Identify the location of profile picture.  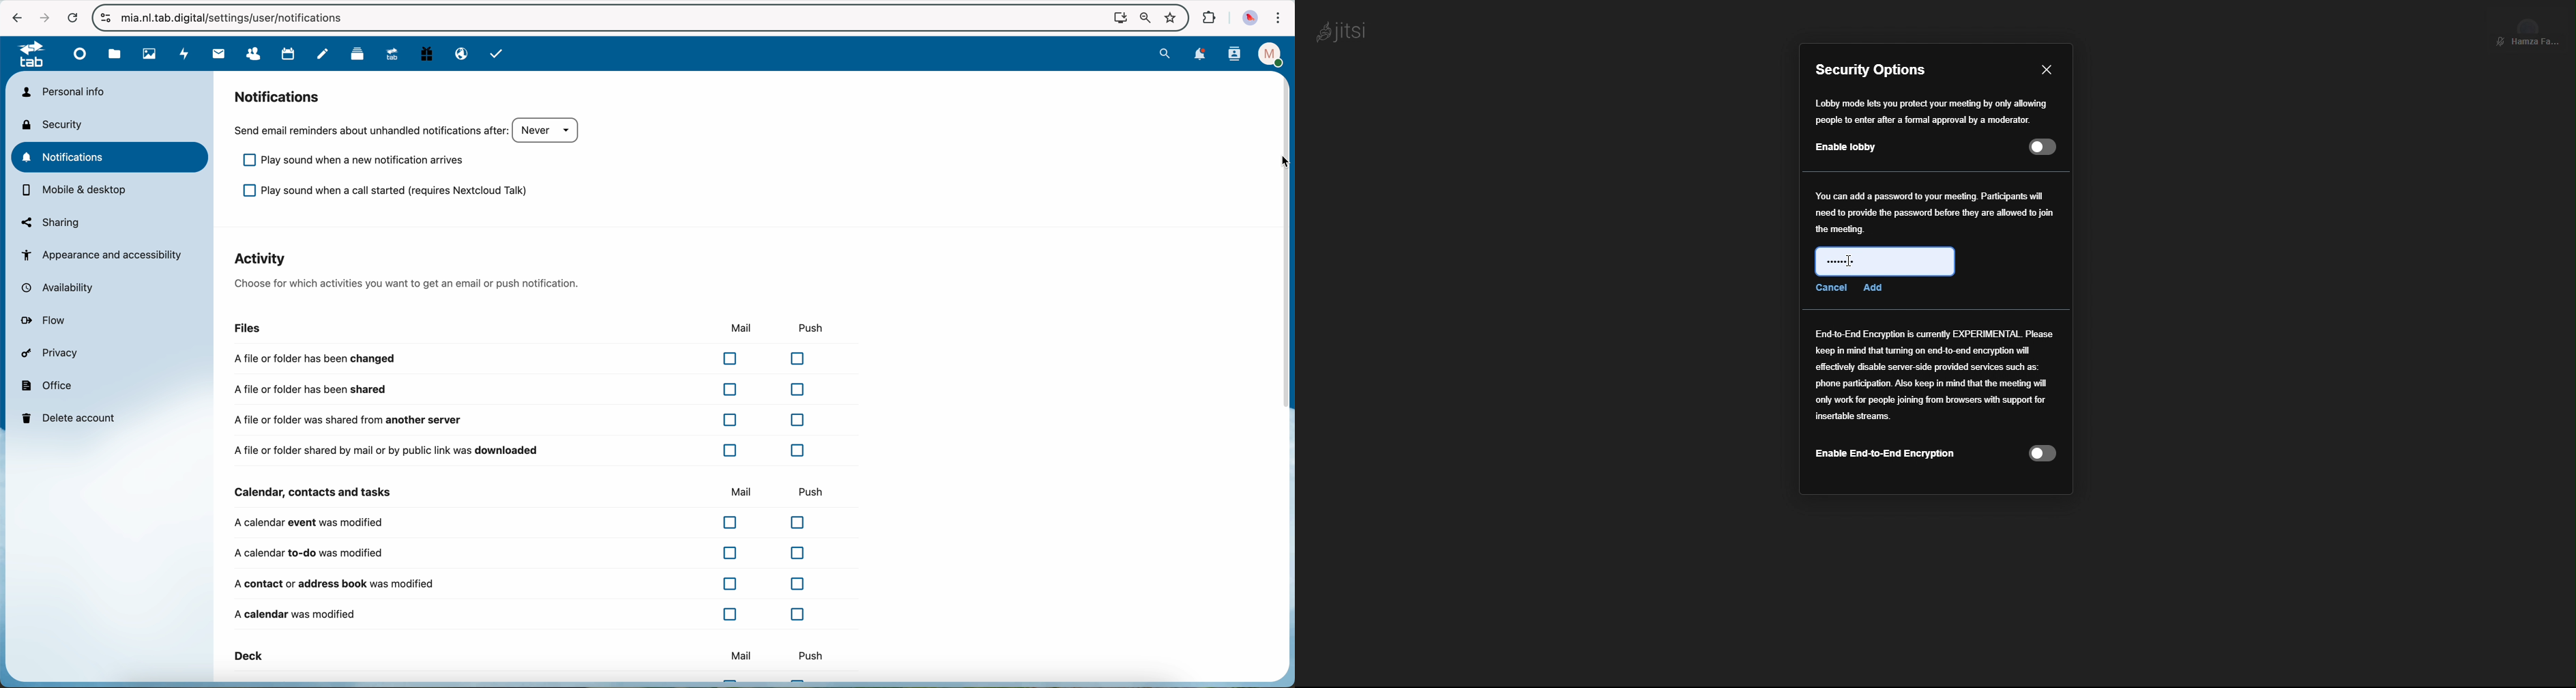
(1250, 17).